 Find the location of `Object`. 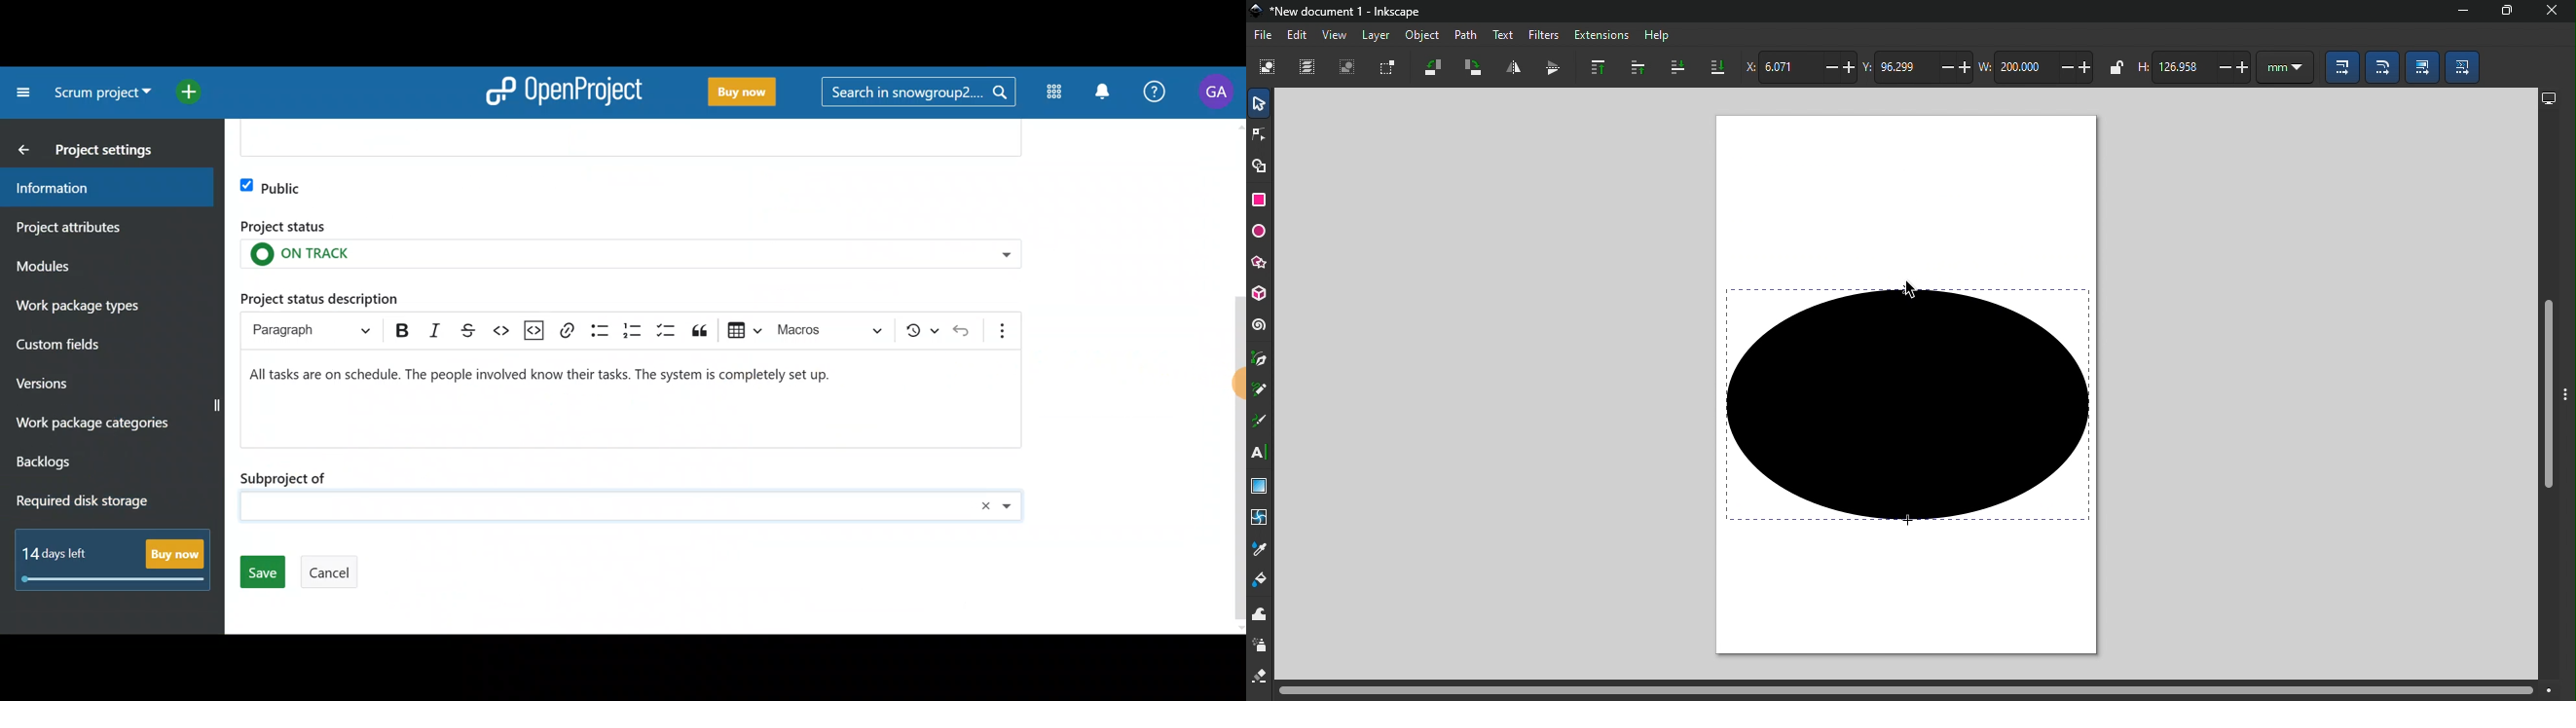

Object is located at coordinates (1422, 35).